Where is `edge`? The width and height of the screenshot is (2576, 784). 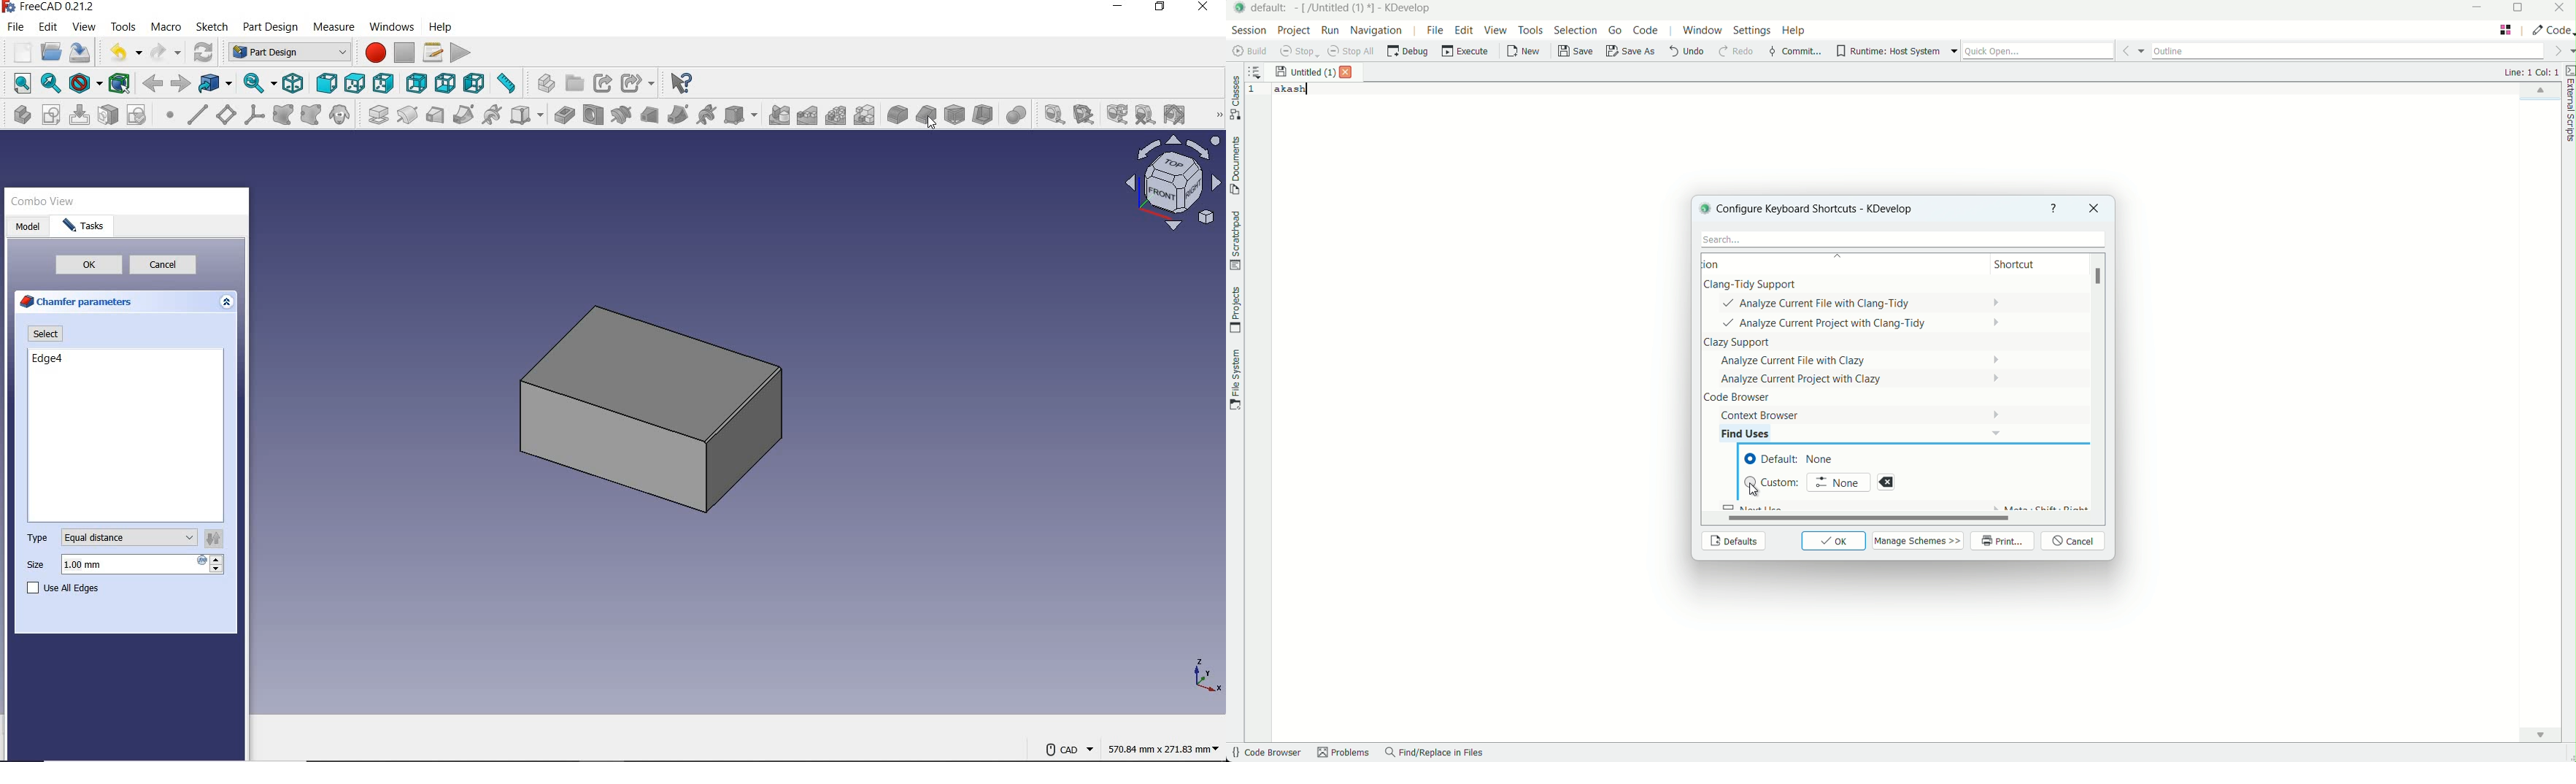 edge is located at coordinates (45, 358).